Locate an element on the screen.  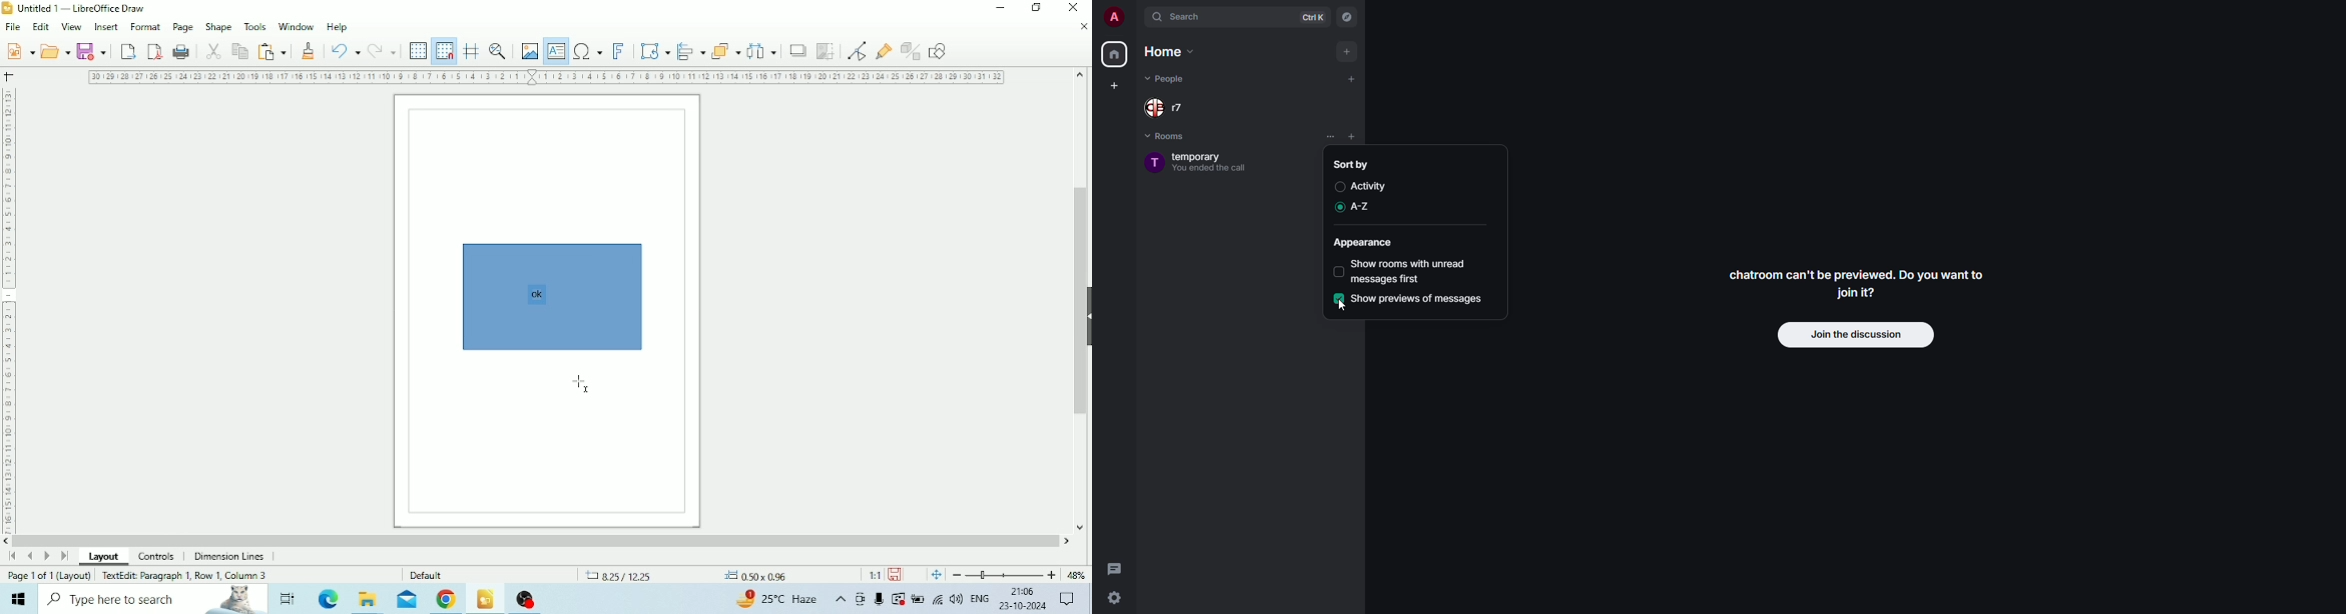
Scaling factor is located at coordinates (873, 574).